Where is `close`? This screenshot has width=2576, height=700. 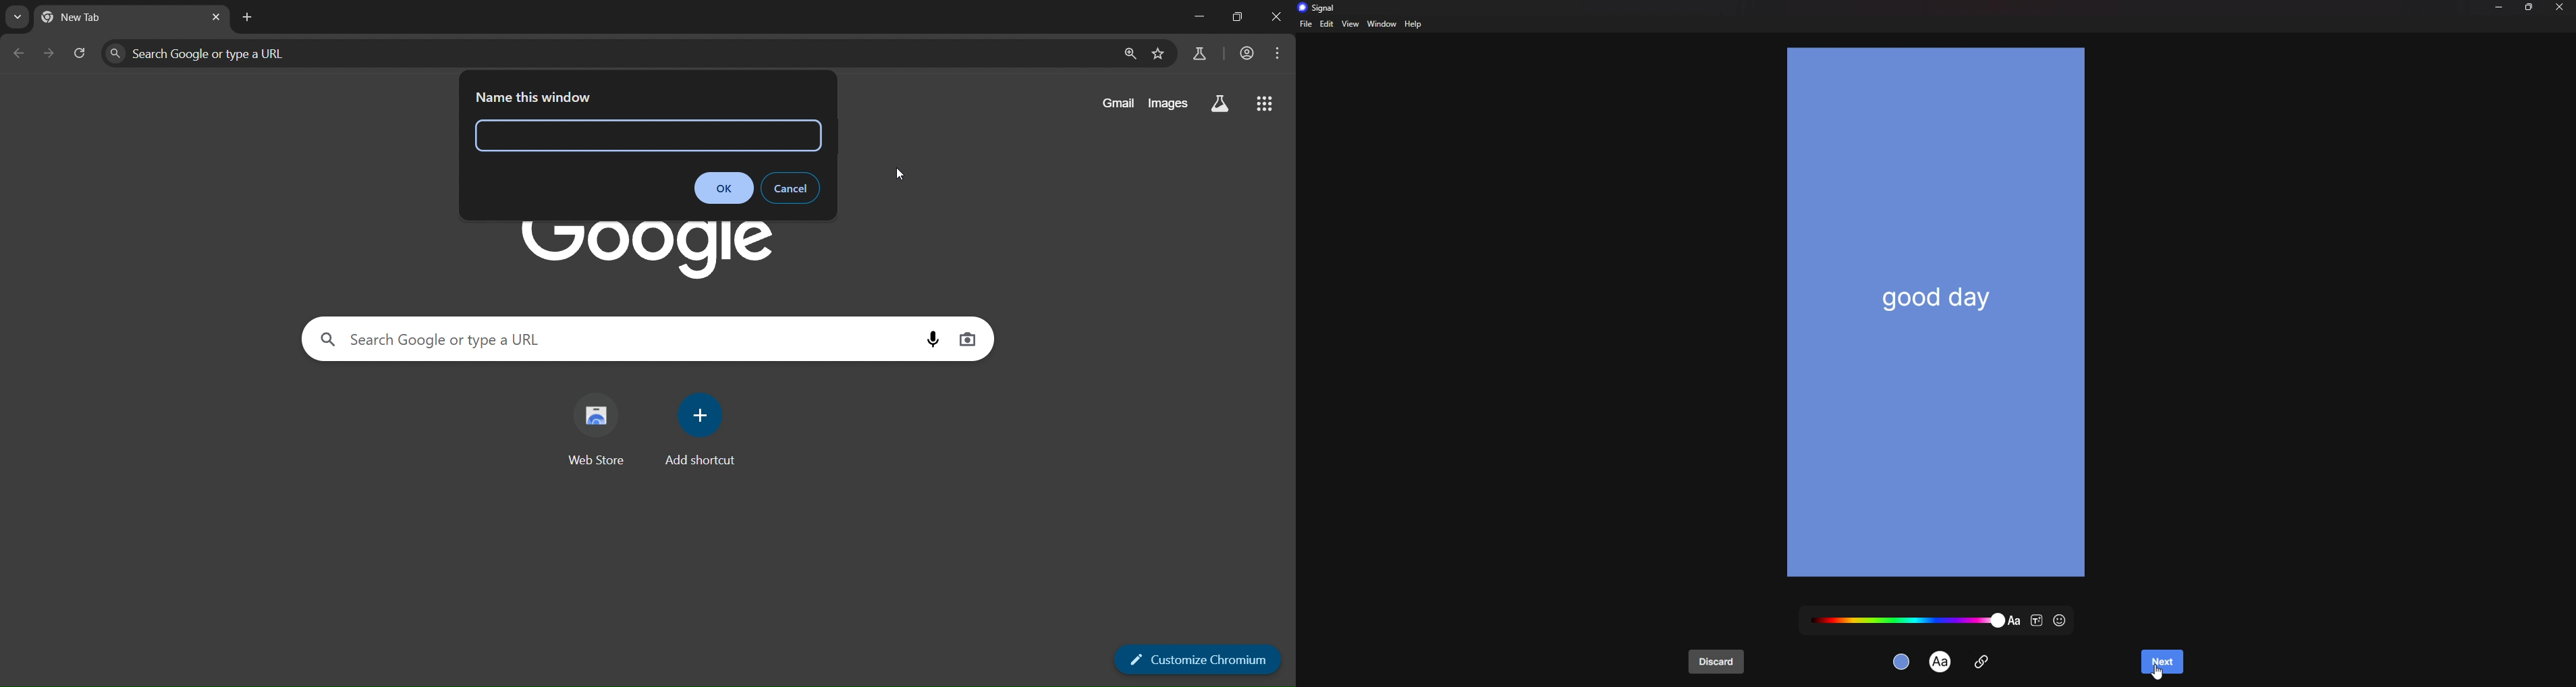
close is located at coordinates (2560, 7).